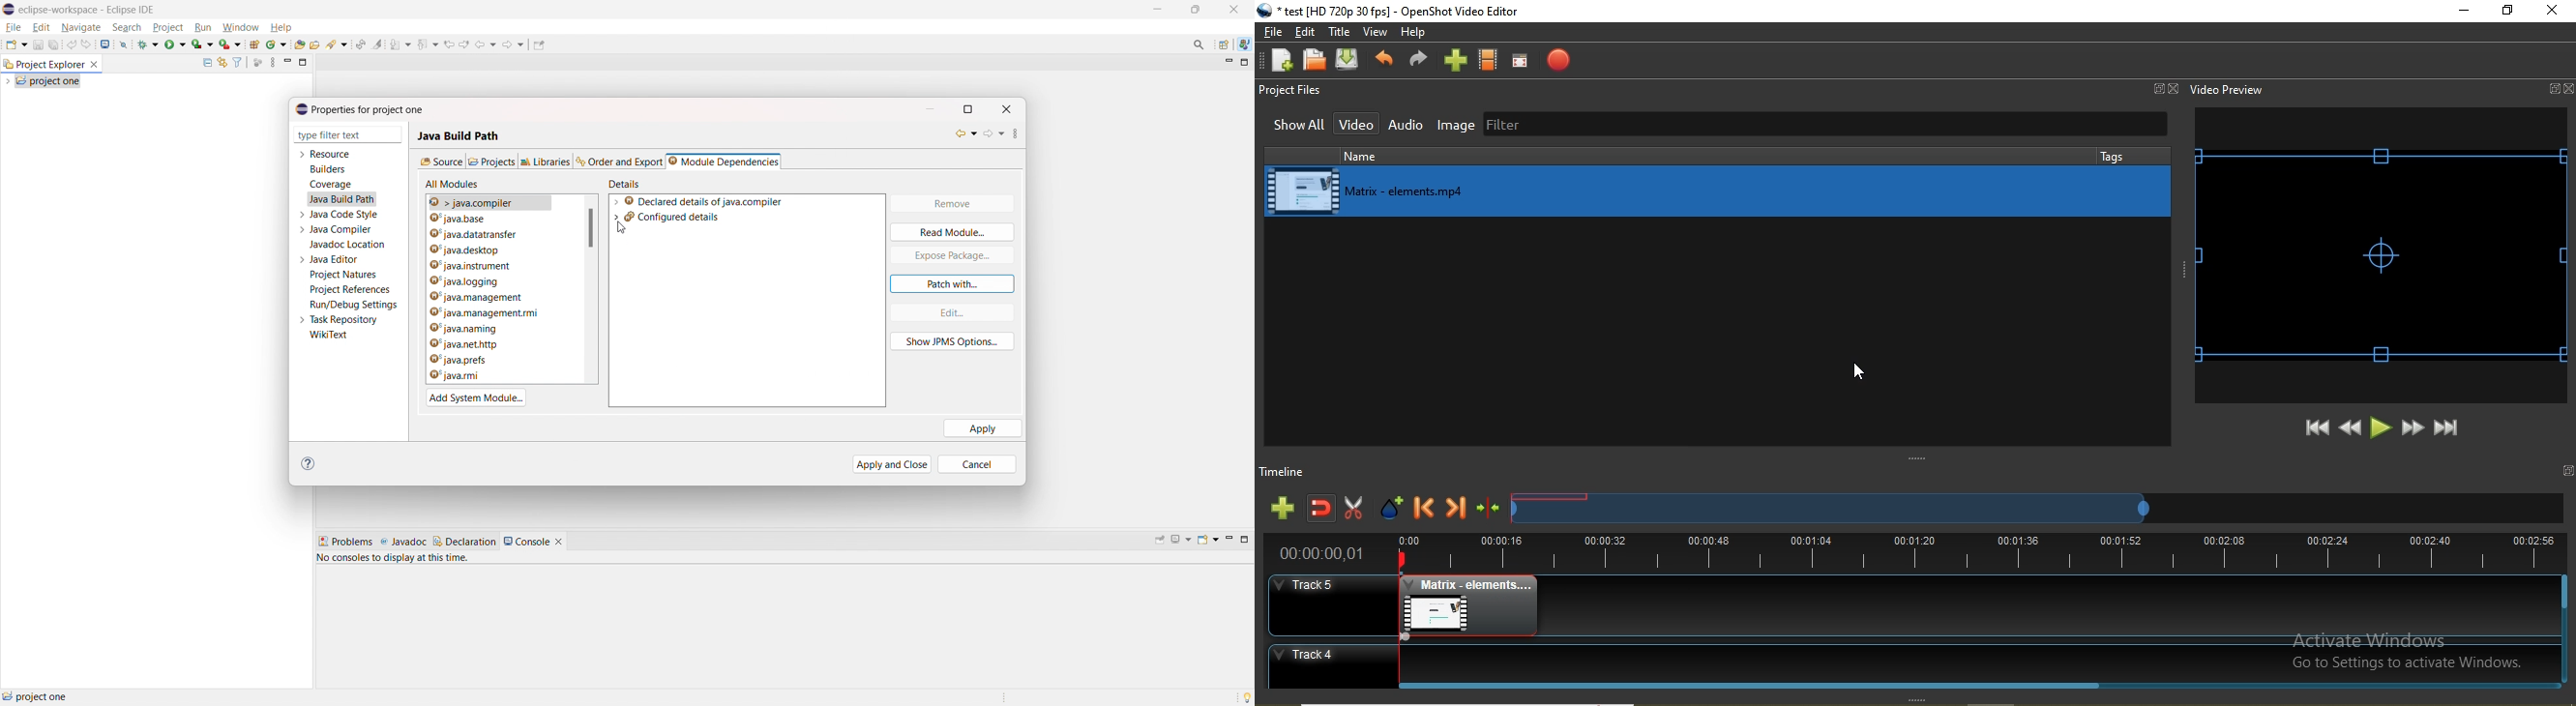  I want to click on Export video, so click(1554, 60).